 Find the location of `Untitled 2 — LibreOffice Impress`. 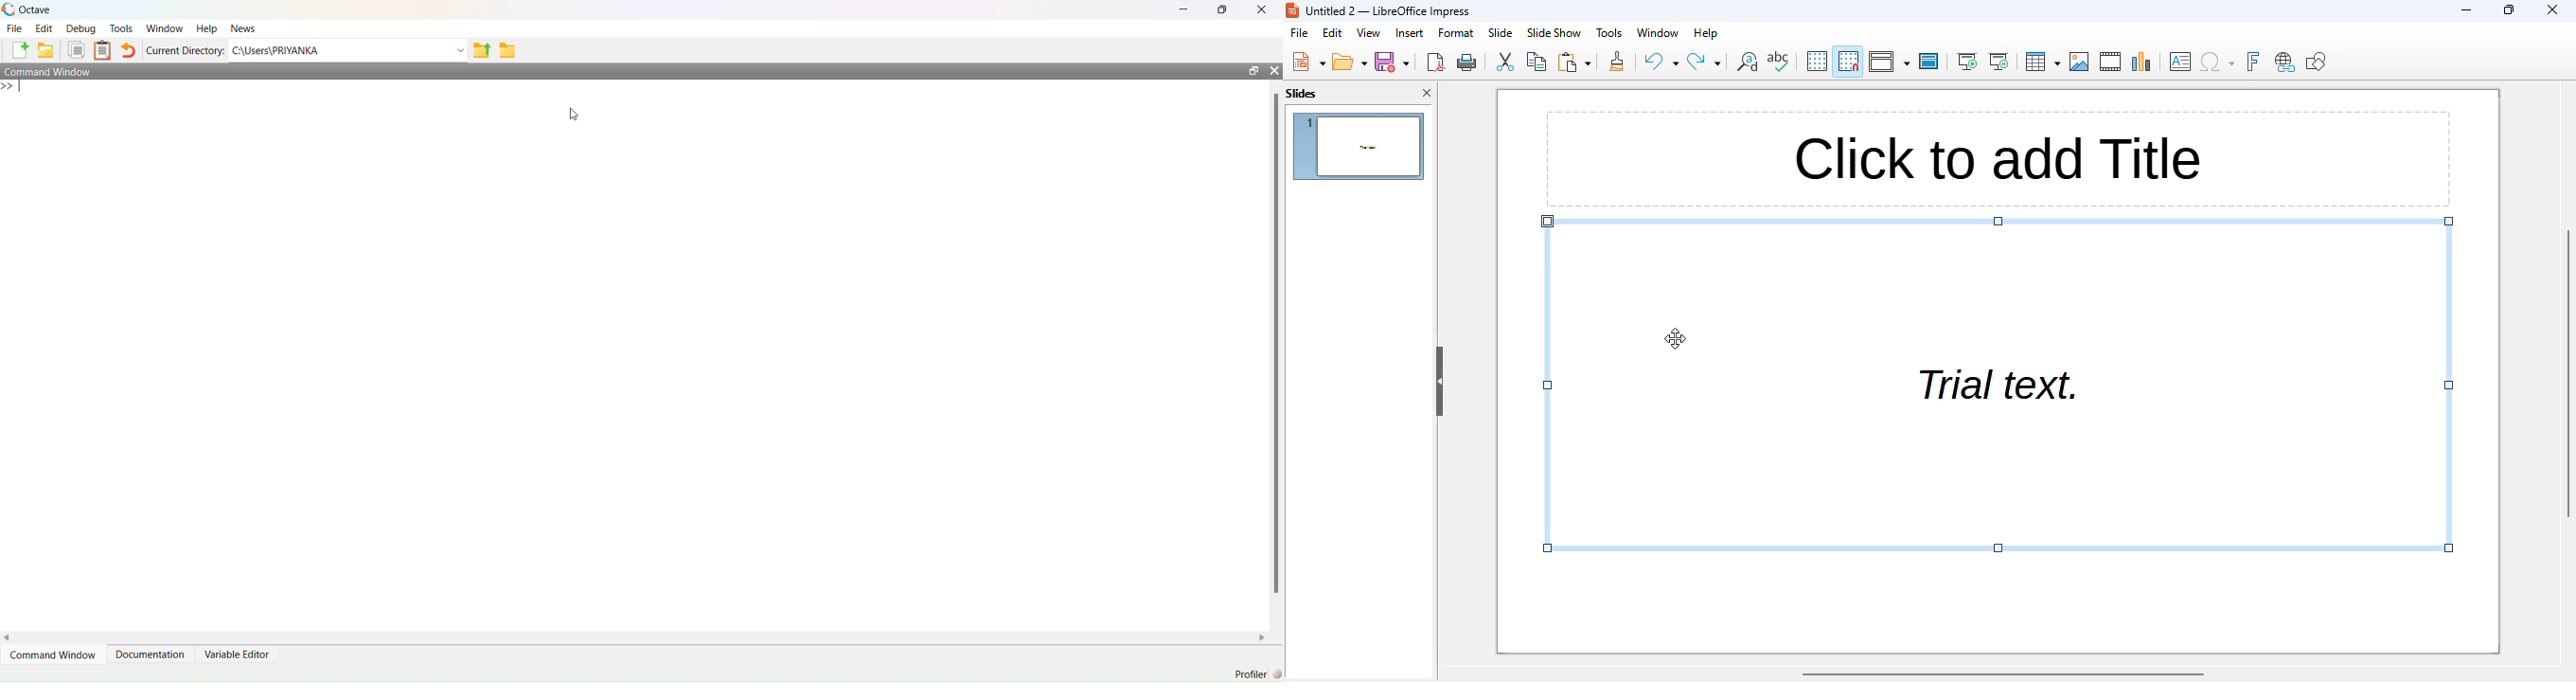

Untitled 2 — LibreOffice Impress is located at coordinates (1395, 11).